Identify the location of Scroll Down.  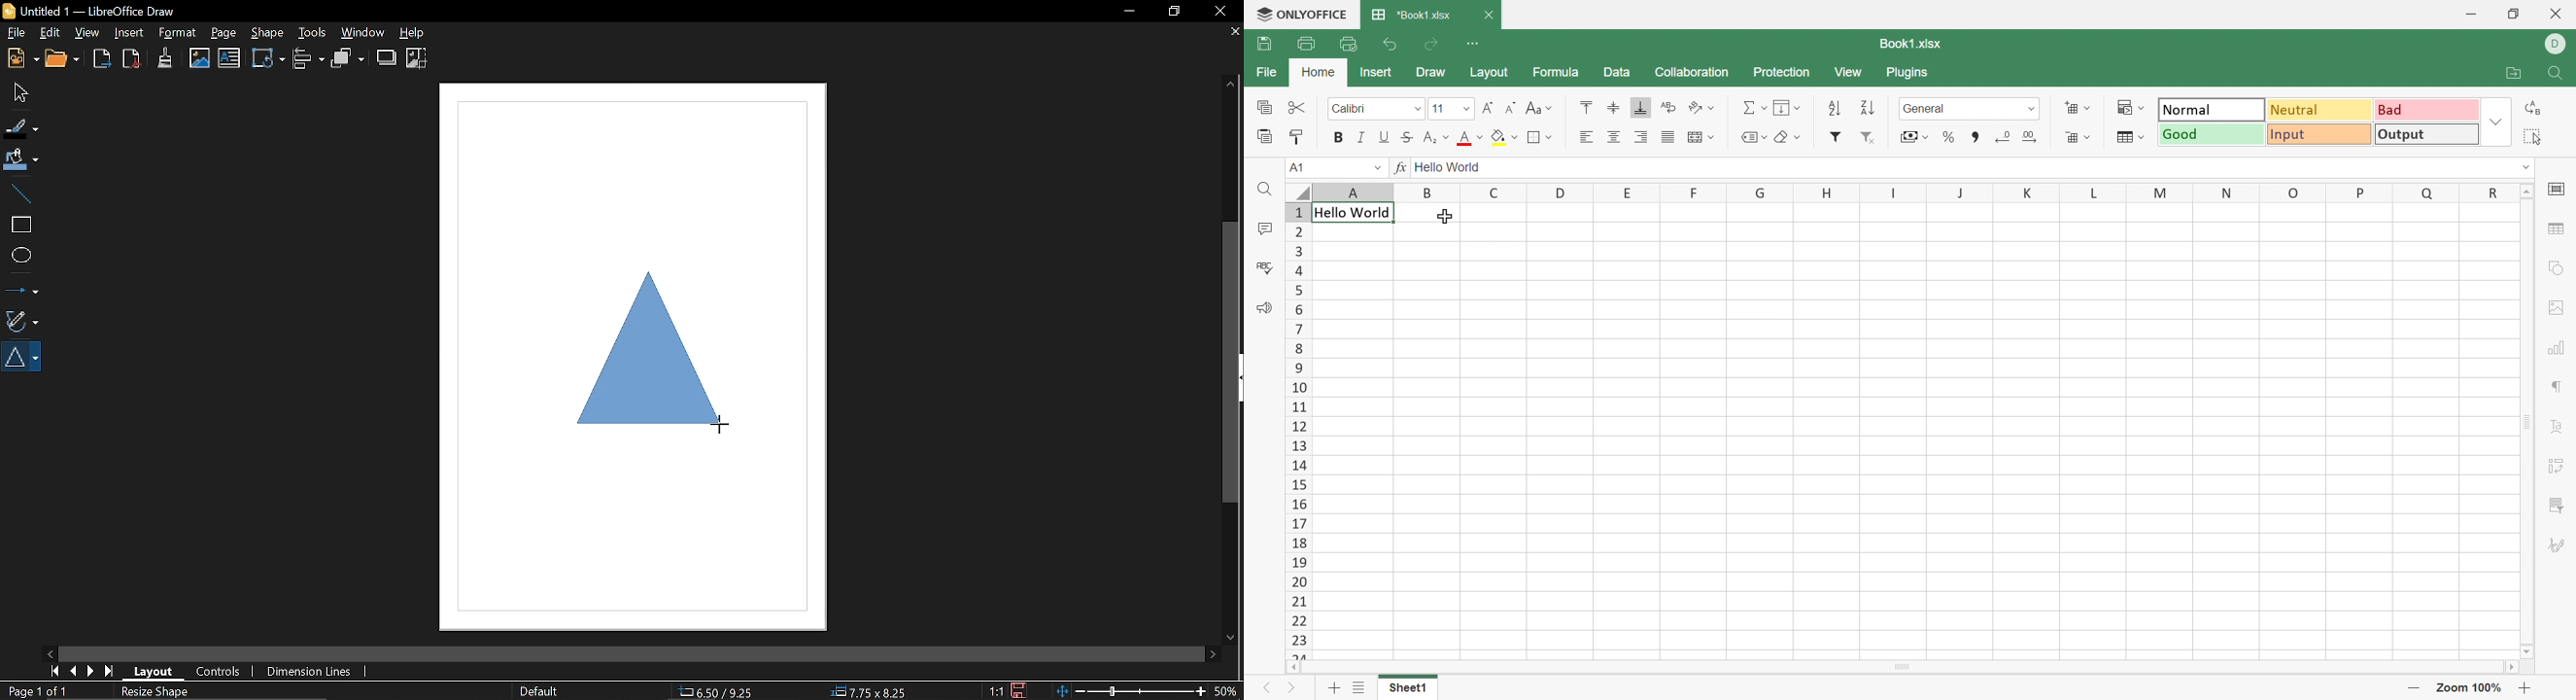
(2526, 653).